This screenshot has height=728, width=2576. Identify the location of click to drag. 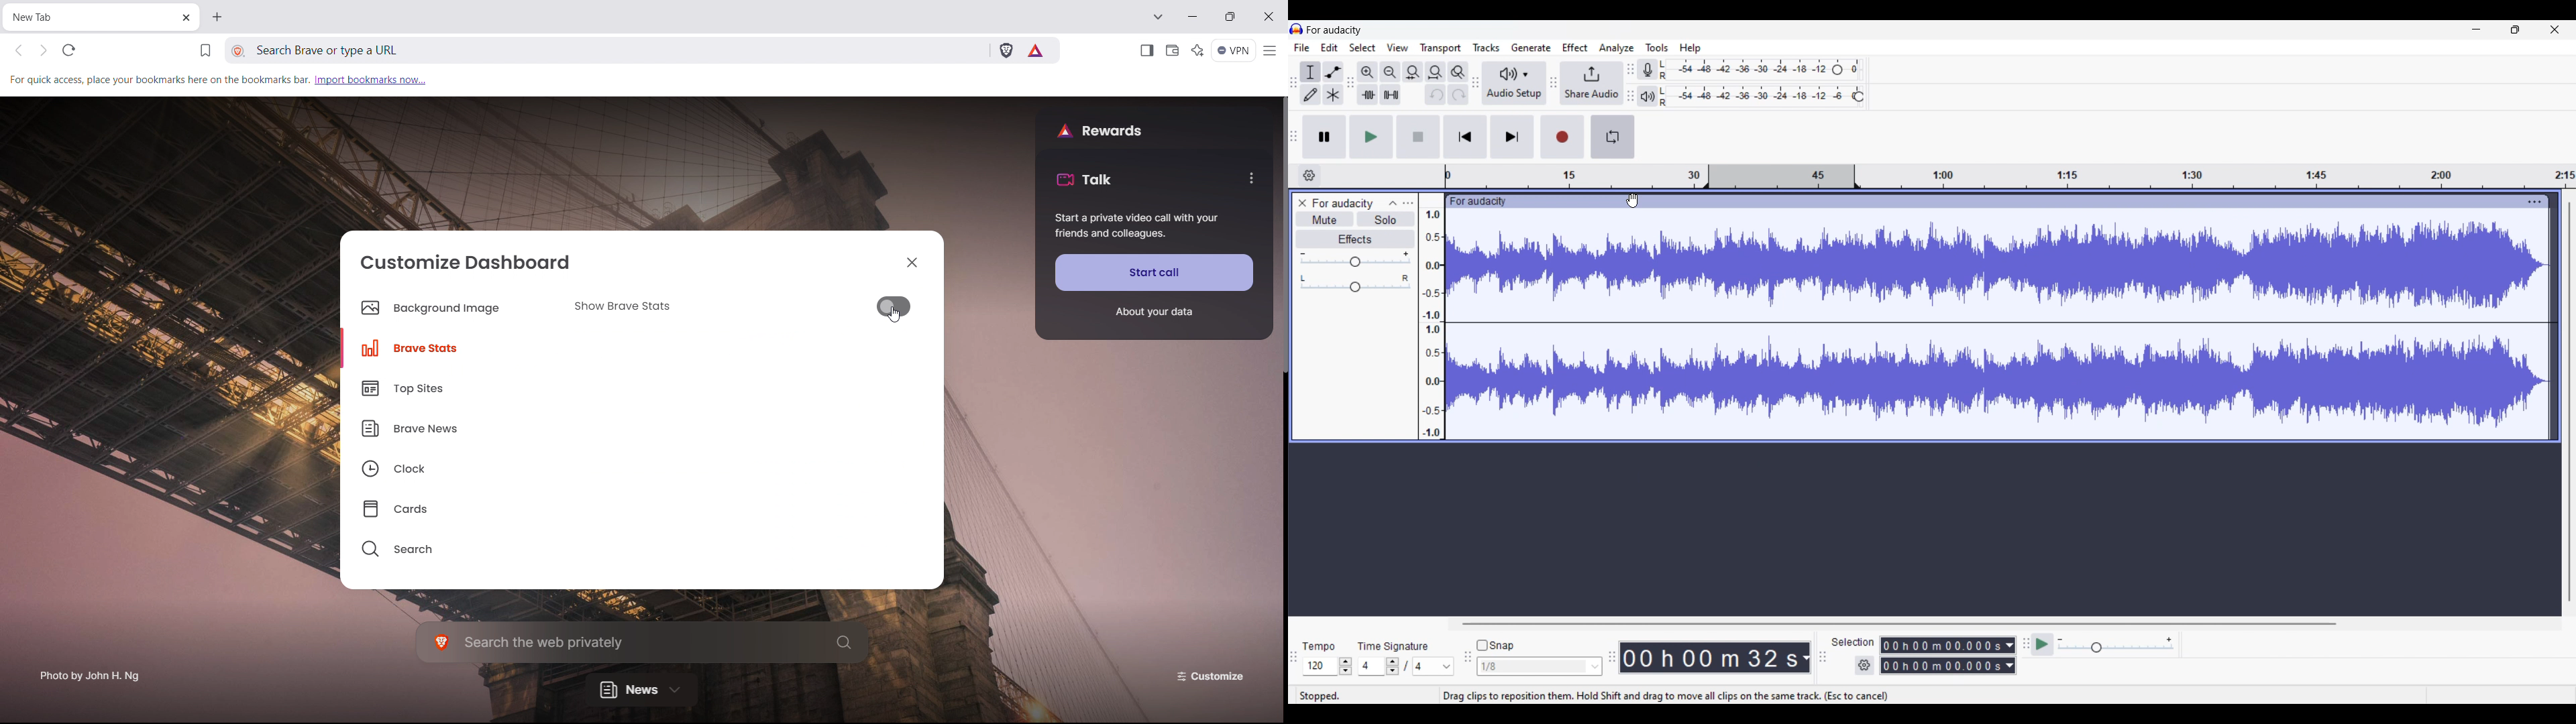
(1983, 202).